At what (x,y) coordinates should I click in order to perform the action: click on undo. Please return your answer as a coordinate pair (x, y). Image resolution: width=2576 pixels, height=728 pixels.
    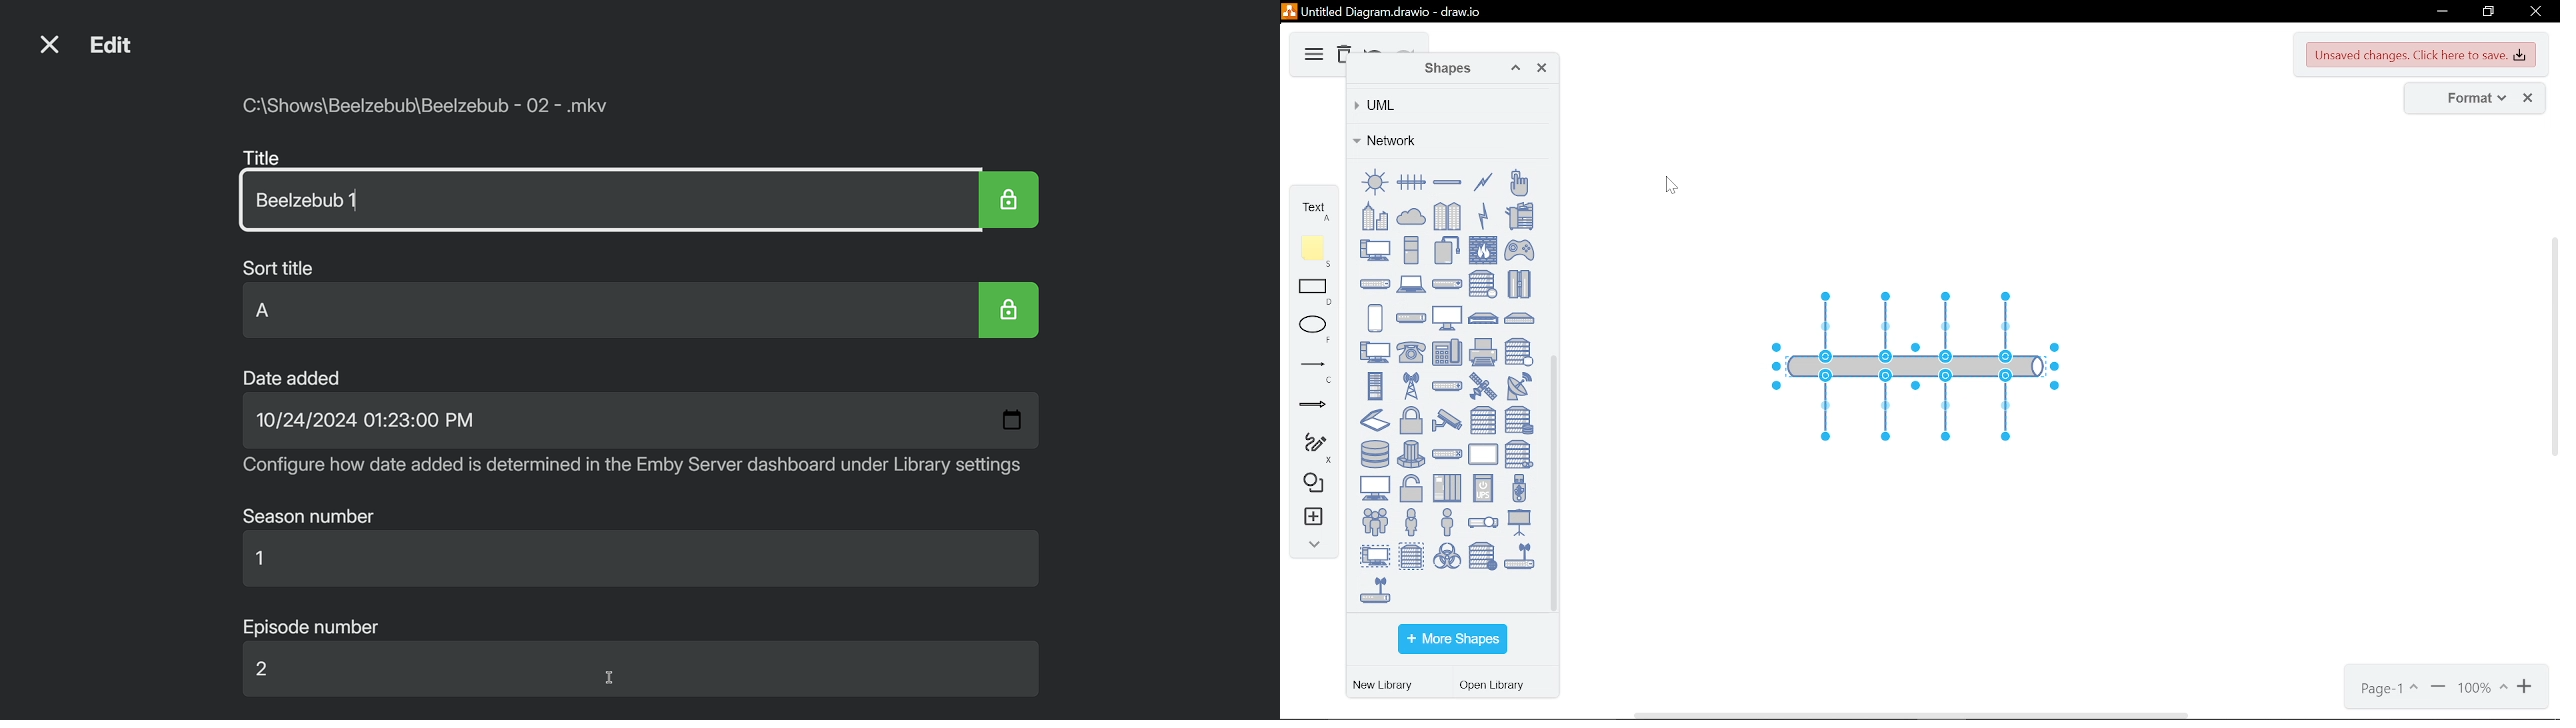
    Looking at the image, I should click on (1374, 49).